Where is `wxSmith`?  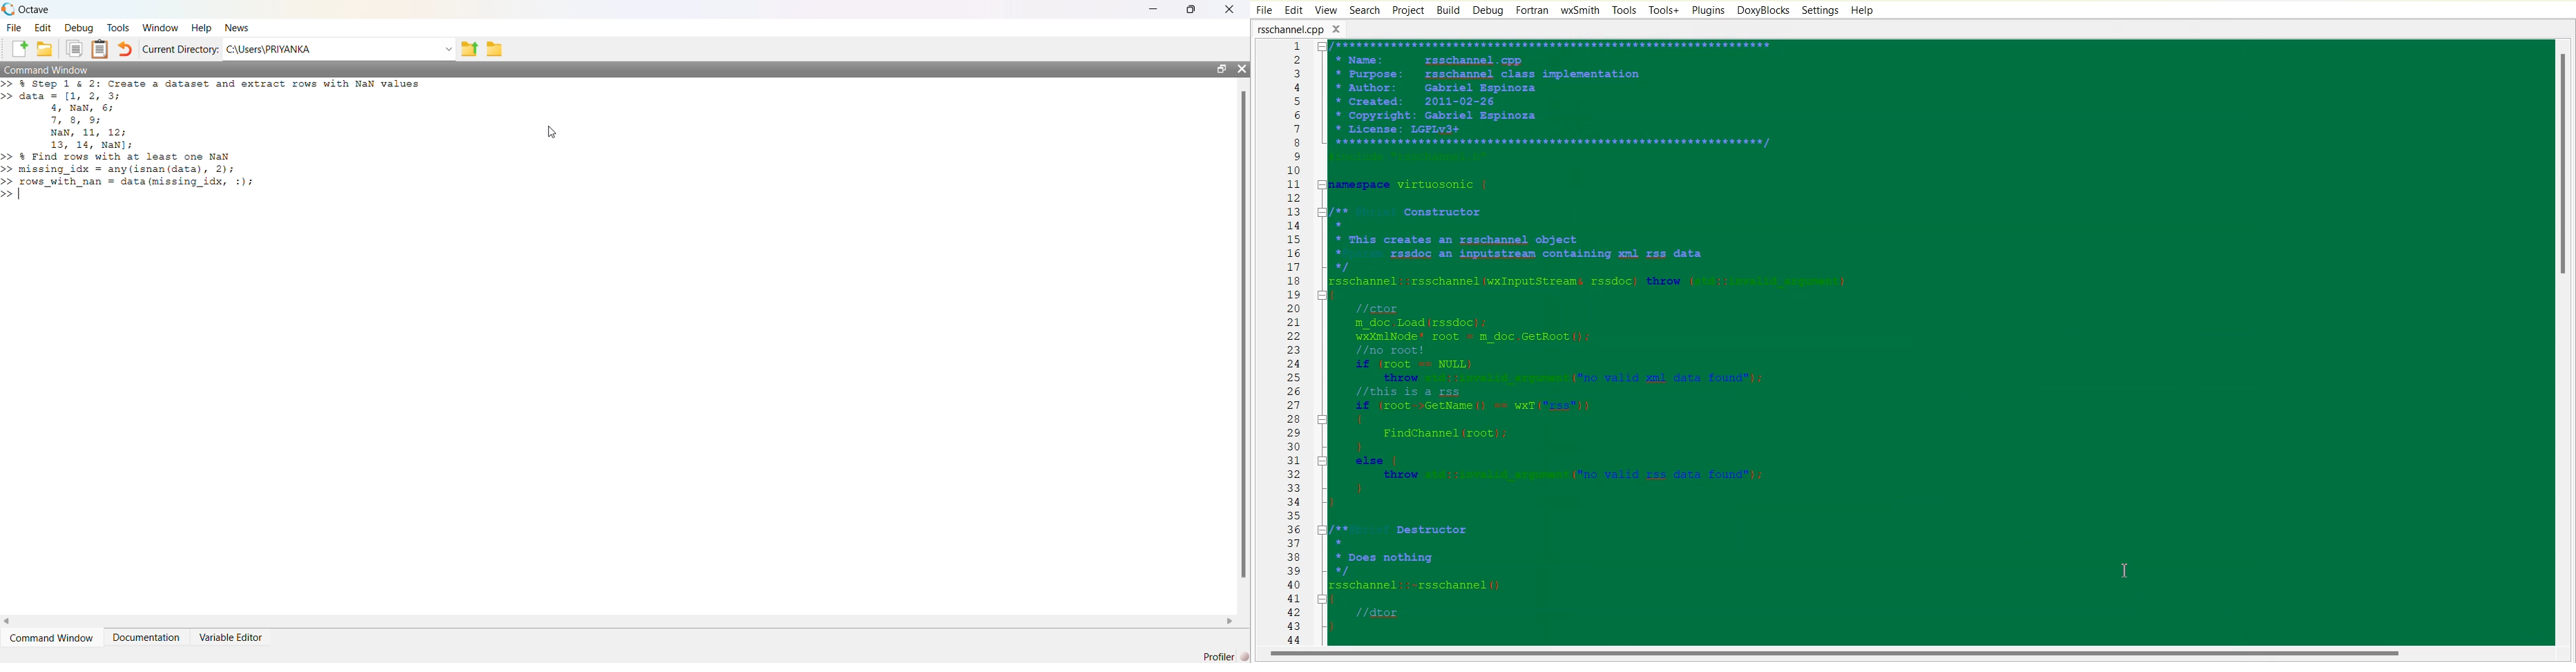 wxSmith is located at coordinates (1579, 10).